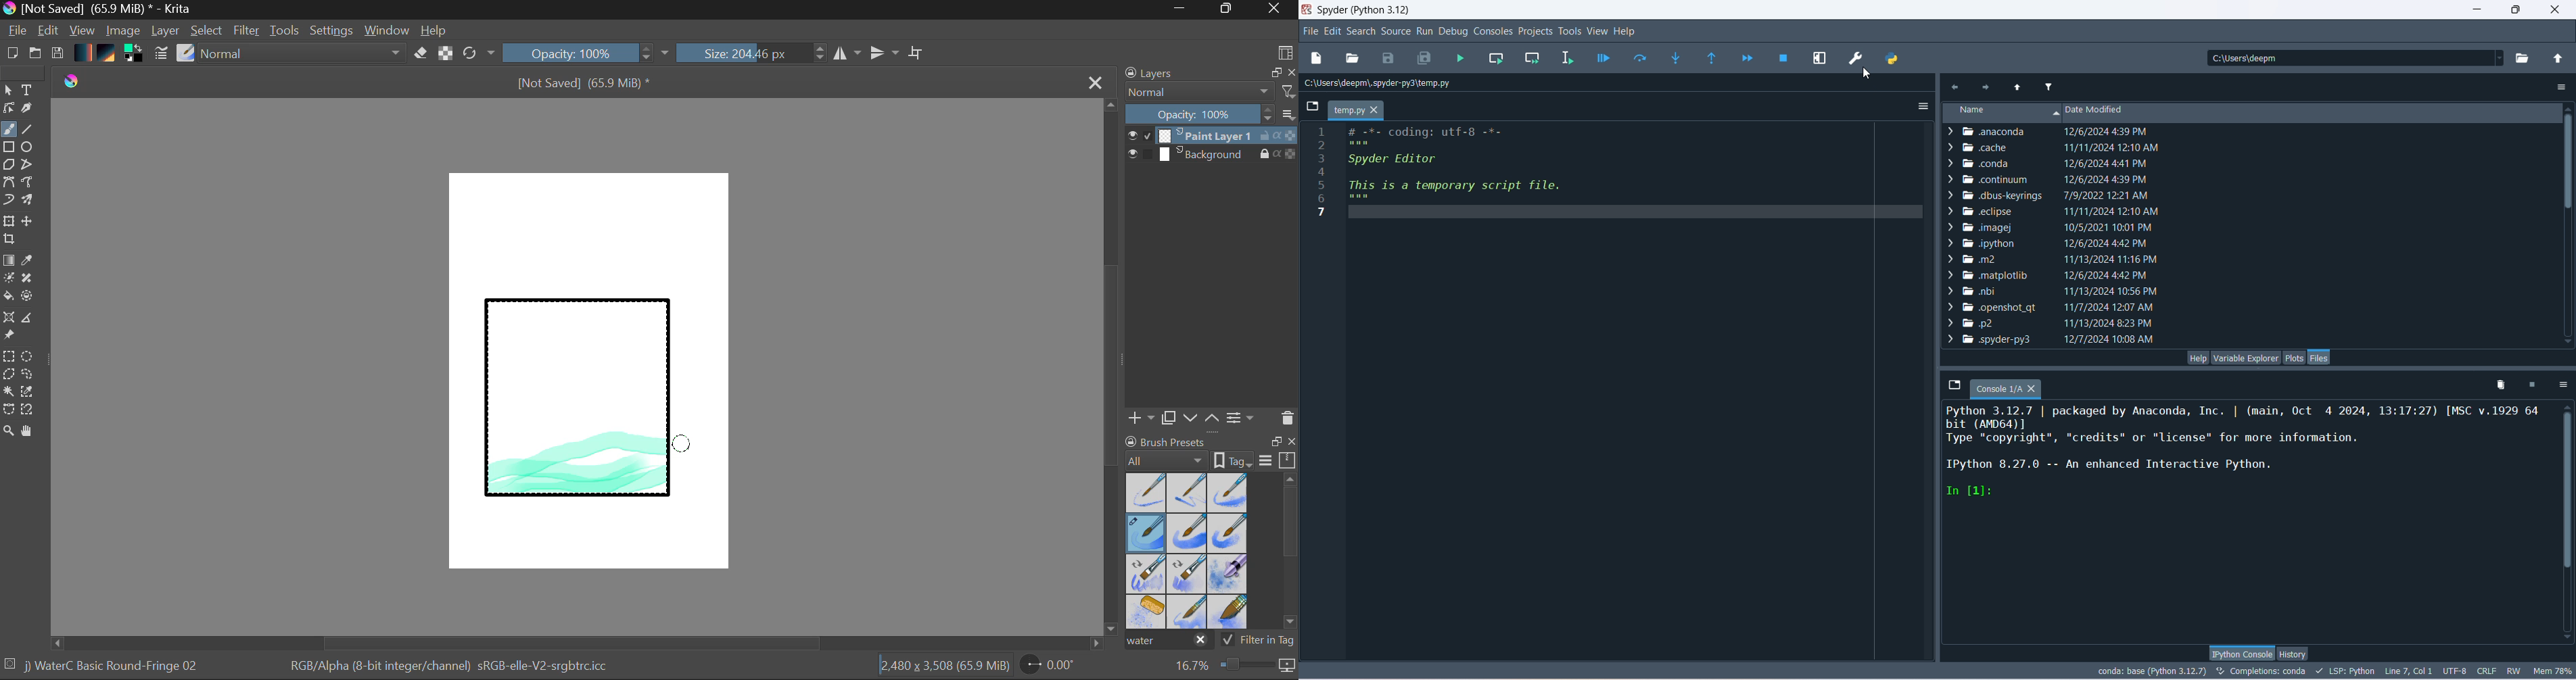 Image resolution: width=2576 pixels, height=700 pixels. Describe the element at coordinates (1785, 58) in the screenshot. I see `stop debugging` at that location.